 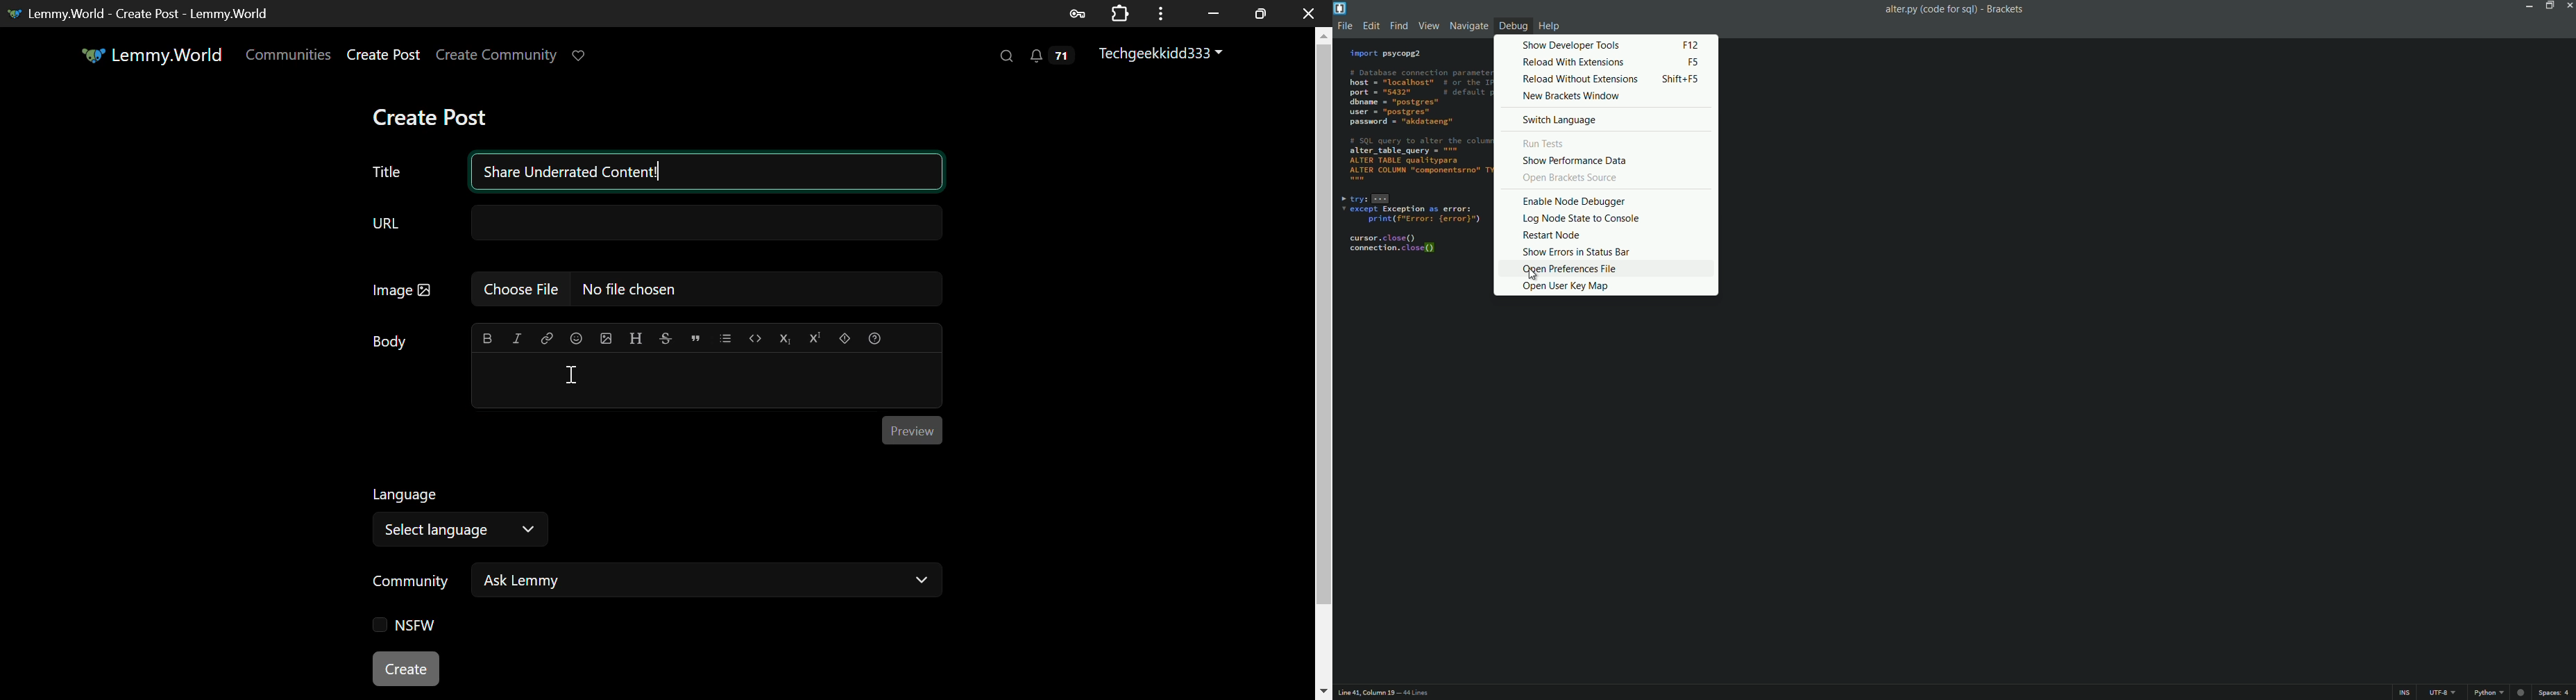 I want to click on Maximize, so click(x=2548, y=5).